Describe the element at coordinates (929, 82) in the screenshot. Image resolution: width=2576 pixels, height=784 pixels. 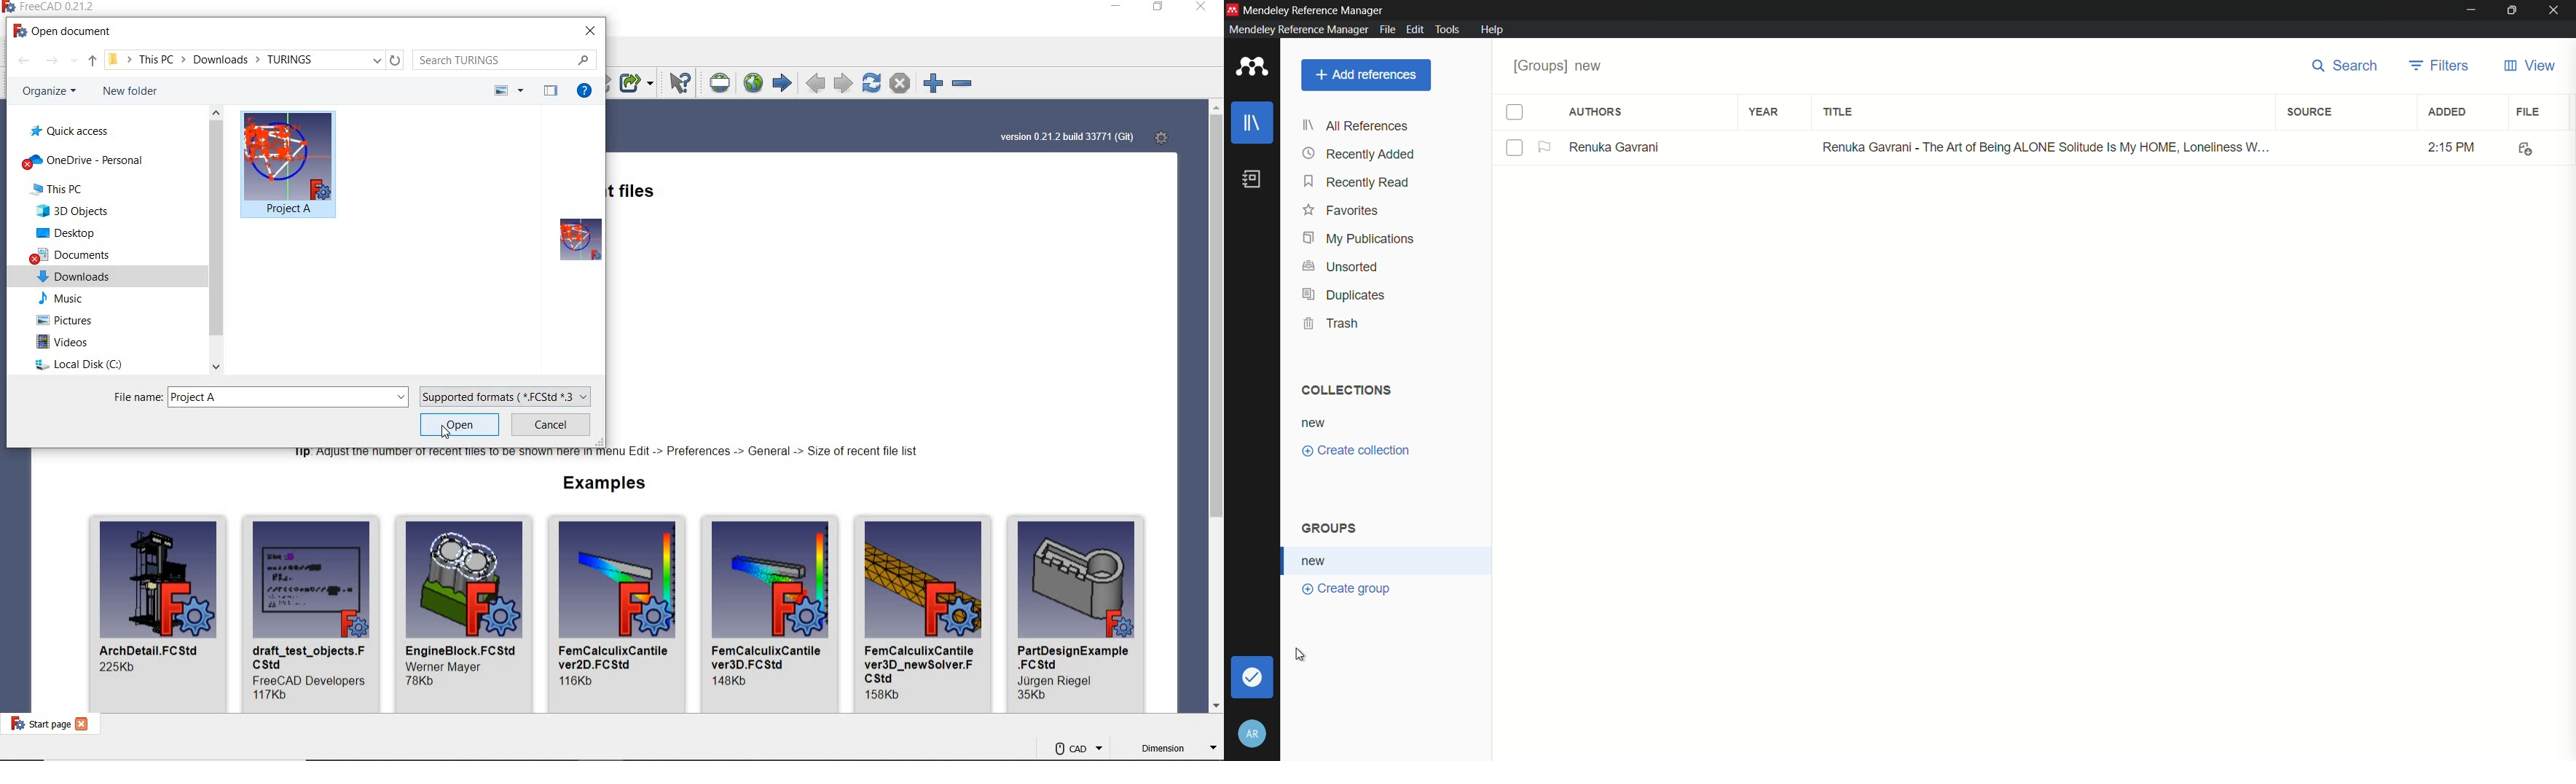
I see `ZOOM IN` at that location.